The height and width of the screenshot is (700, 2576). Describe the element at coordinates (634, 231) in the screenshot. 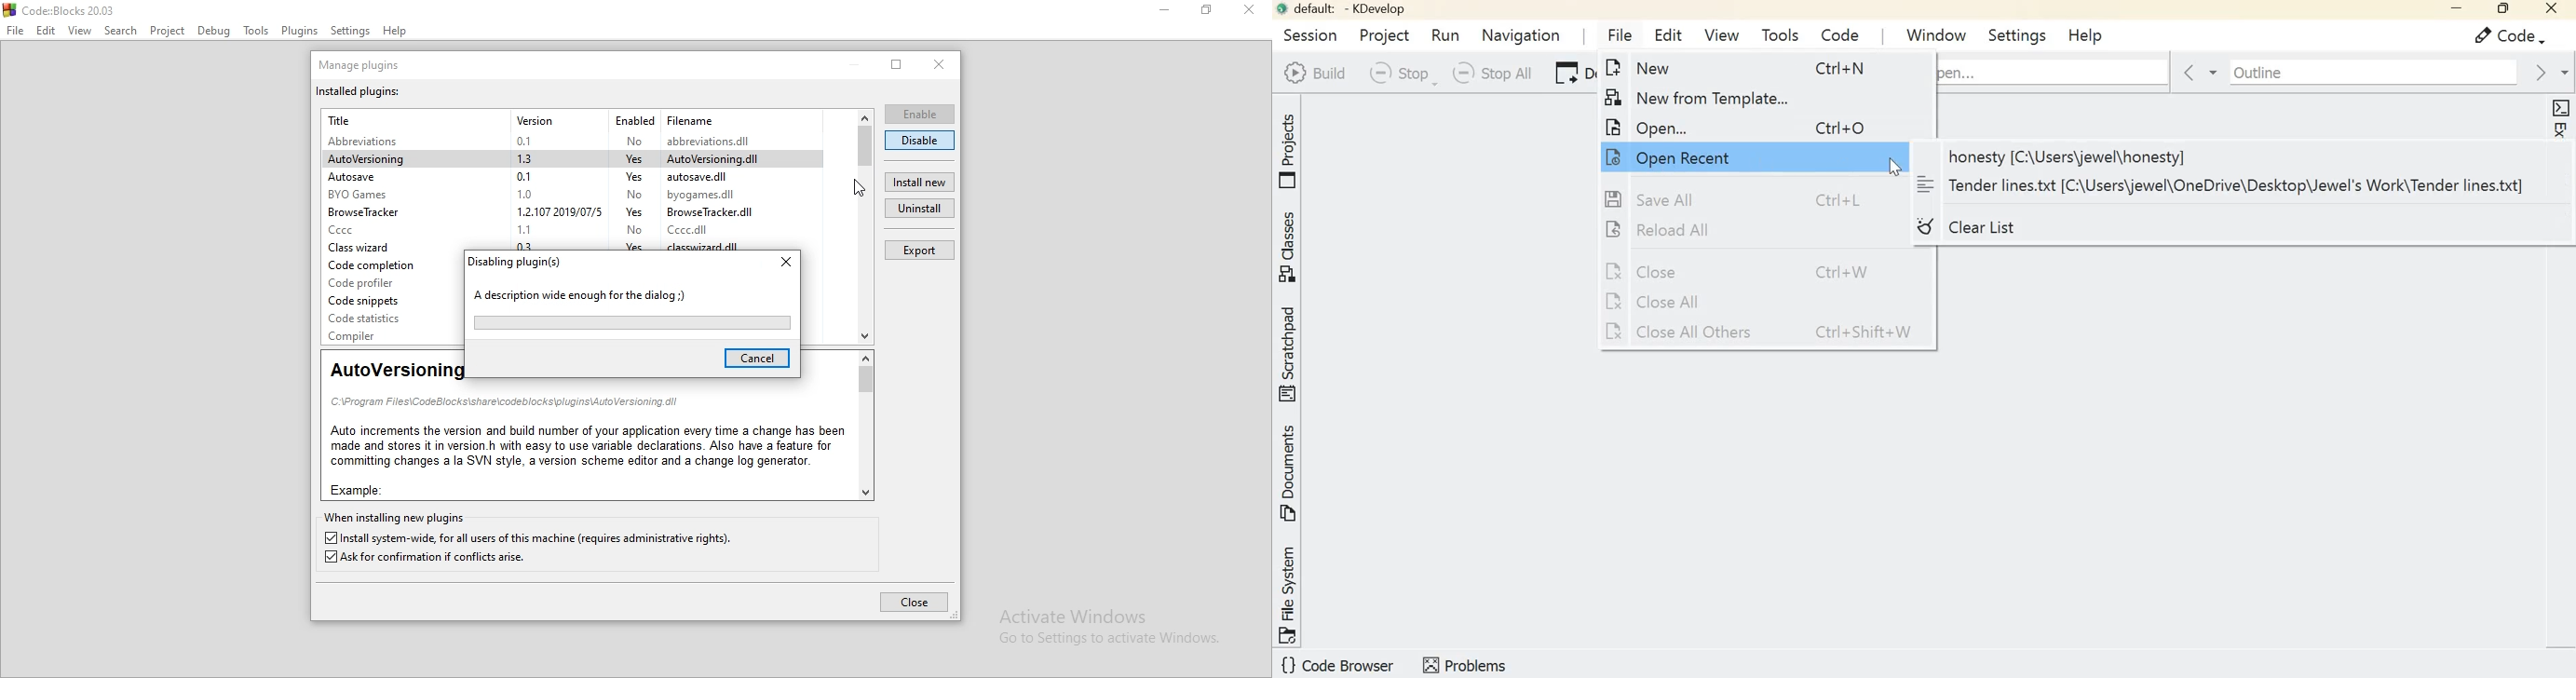

I see `No` at that location.